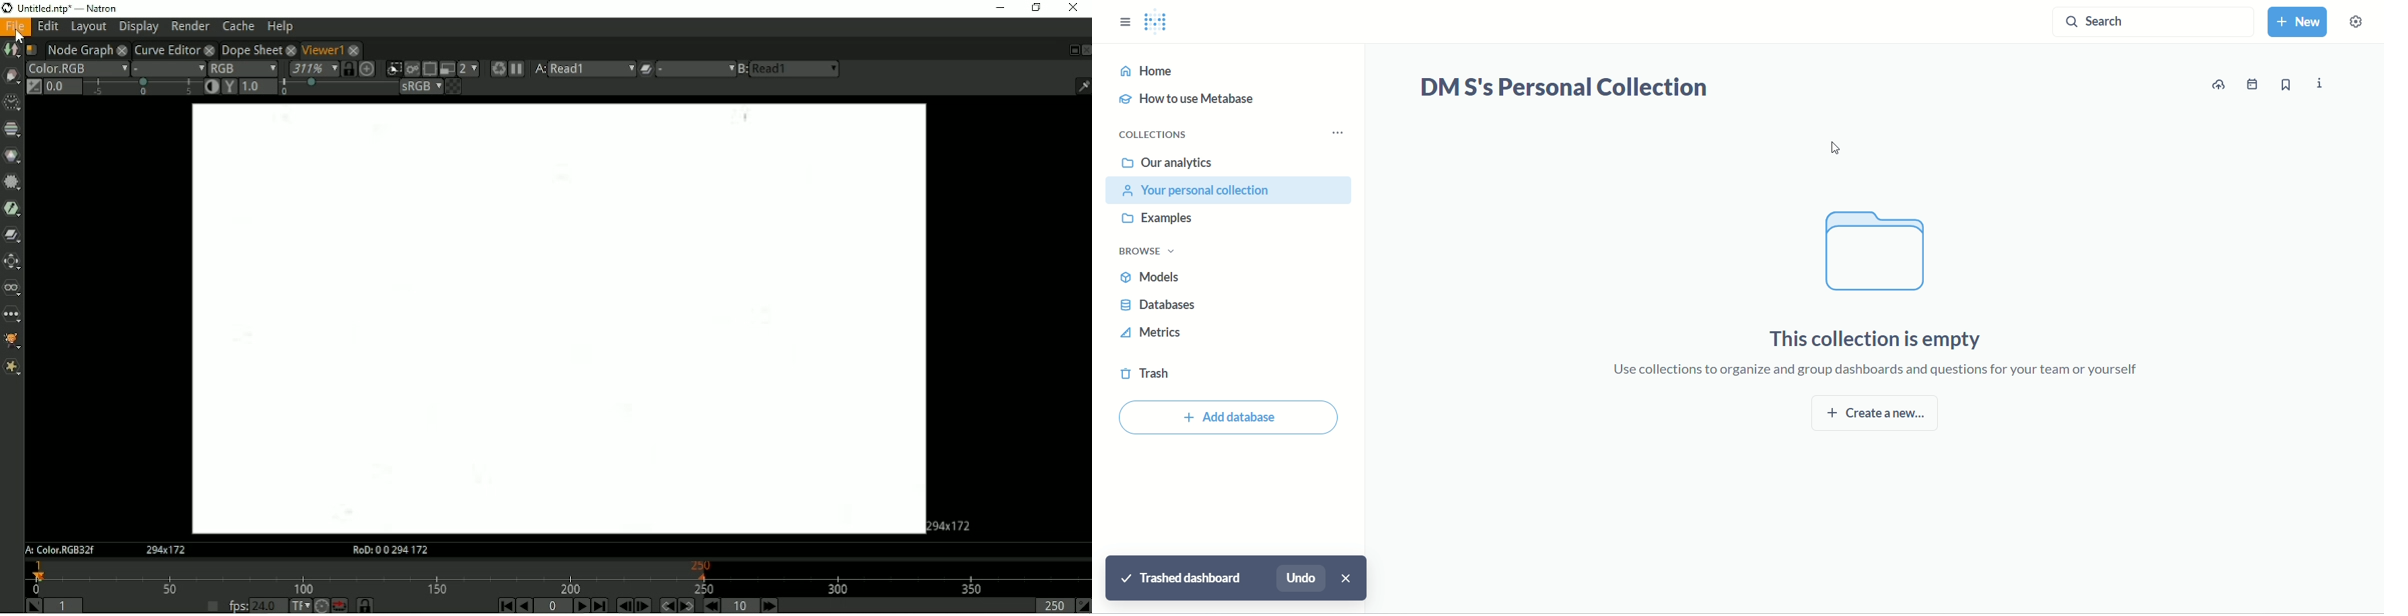 The image size is (2408, 616). I want to click on folder icon, so click(1872, 251).